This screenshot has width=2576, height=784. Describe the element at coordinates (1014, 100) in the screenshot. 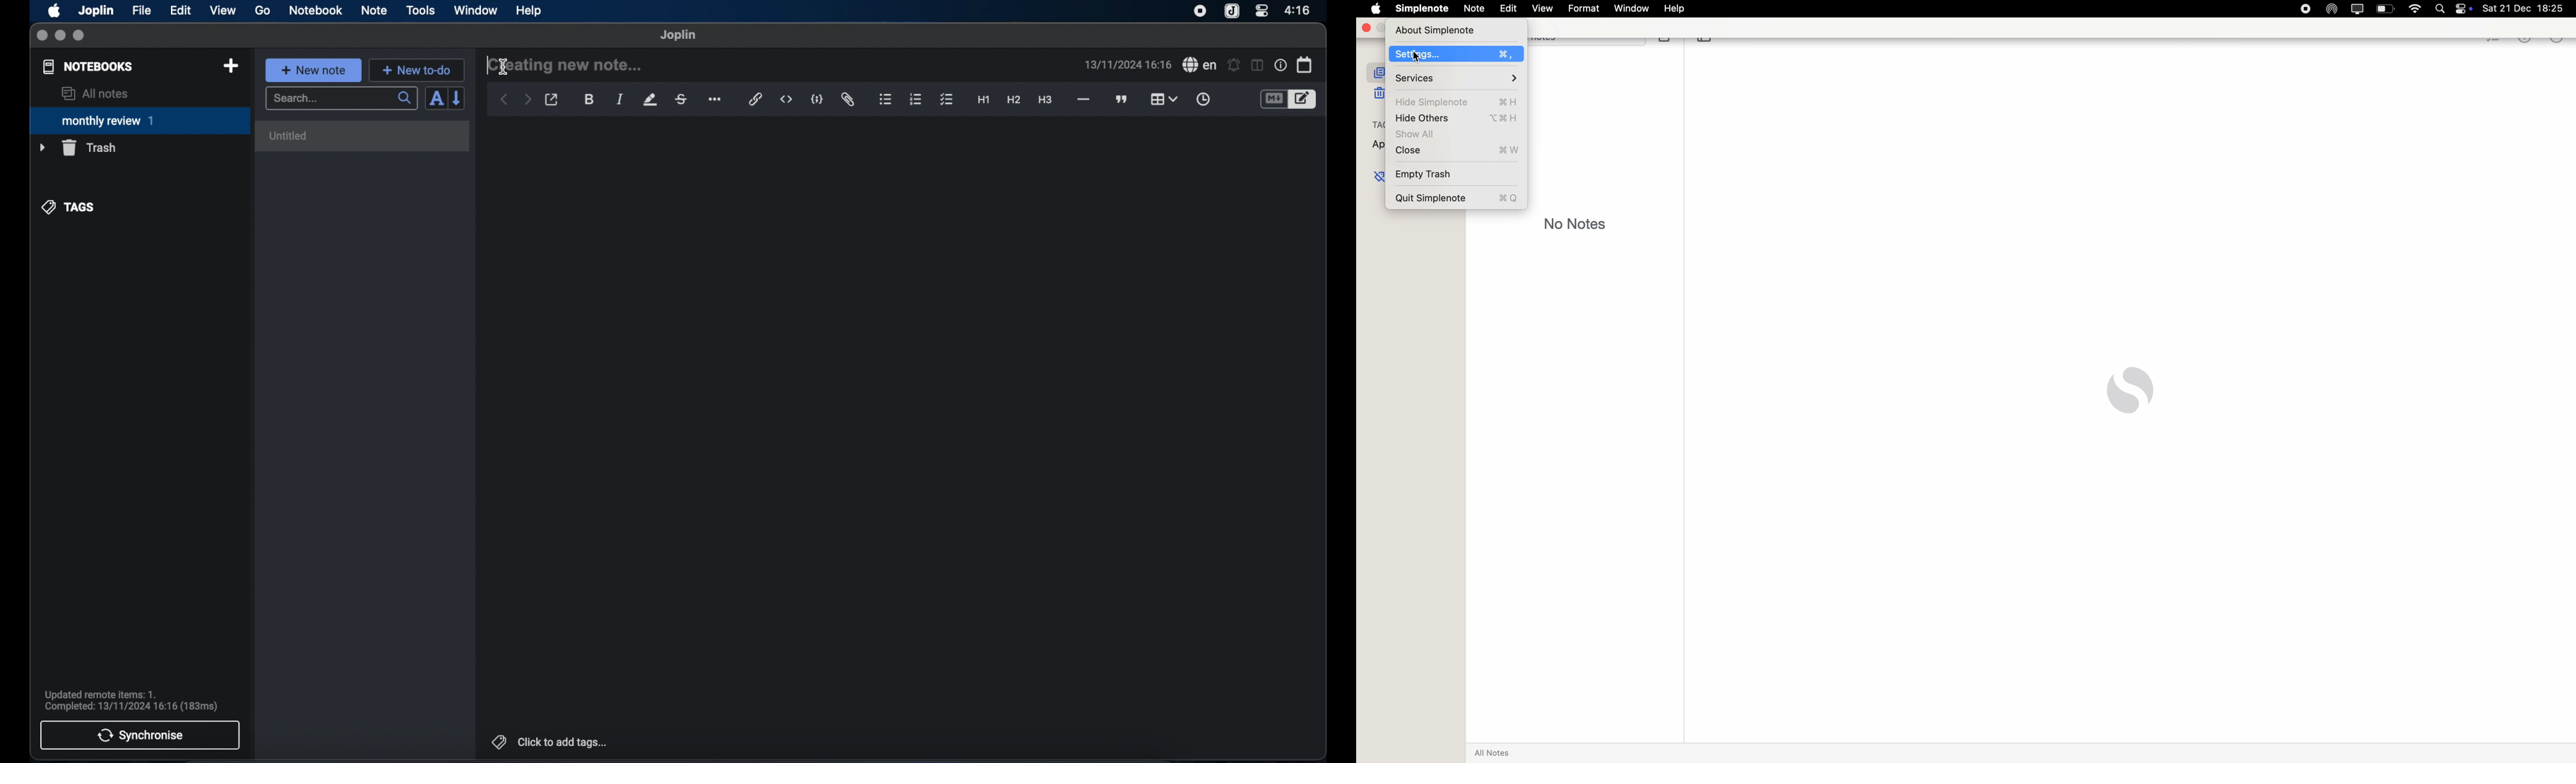

I see `heading 2` at that location.